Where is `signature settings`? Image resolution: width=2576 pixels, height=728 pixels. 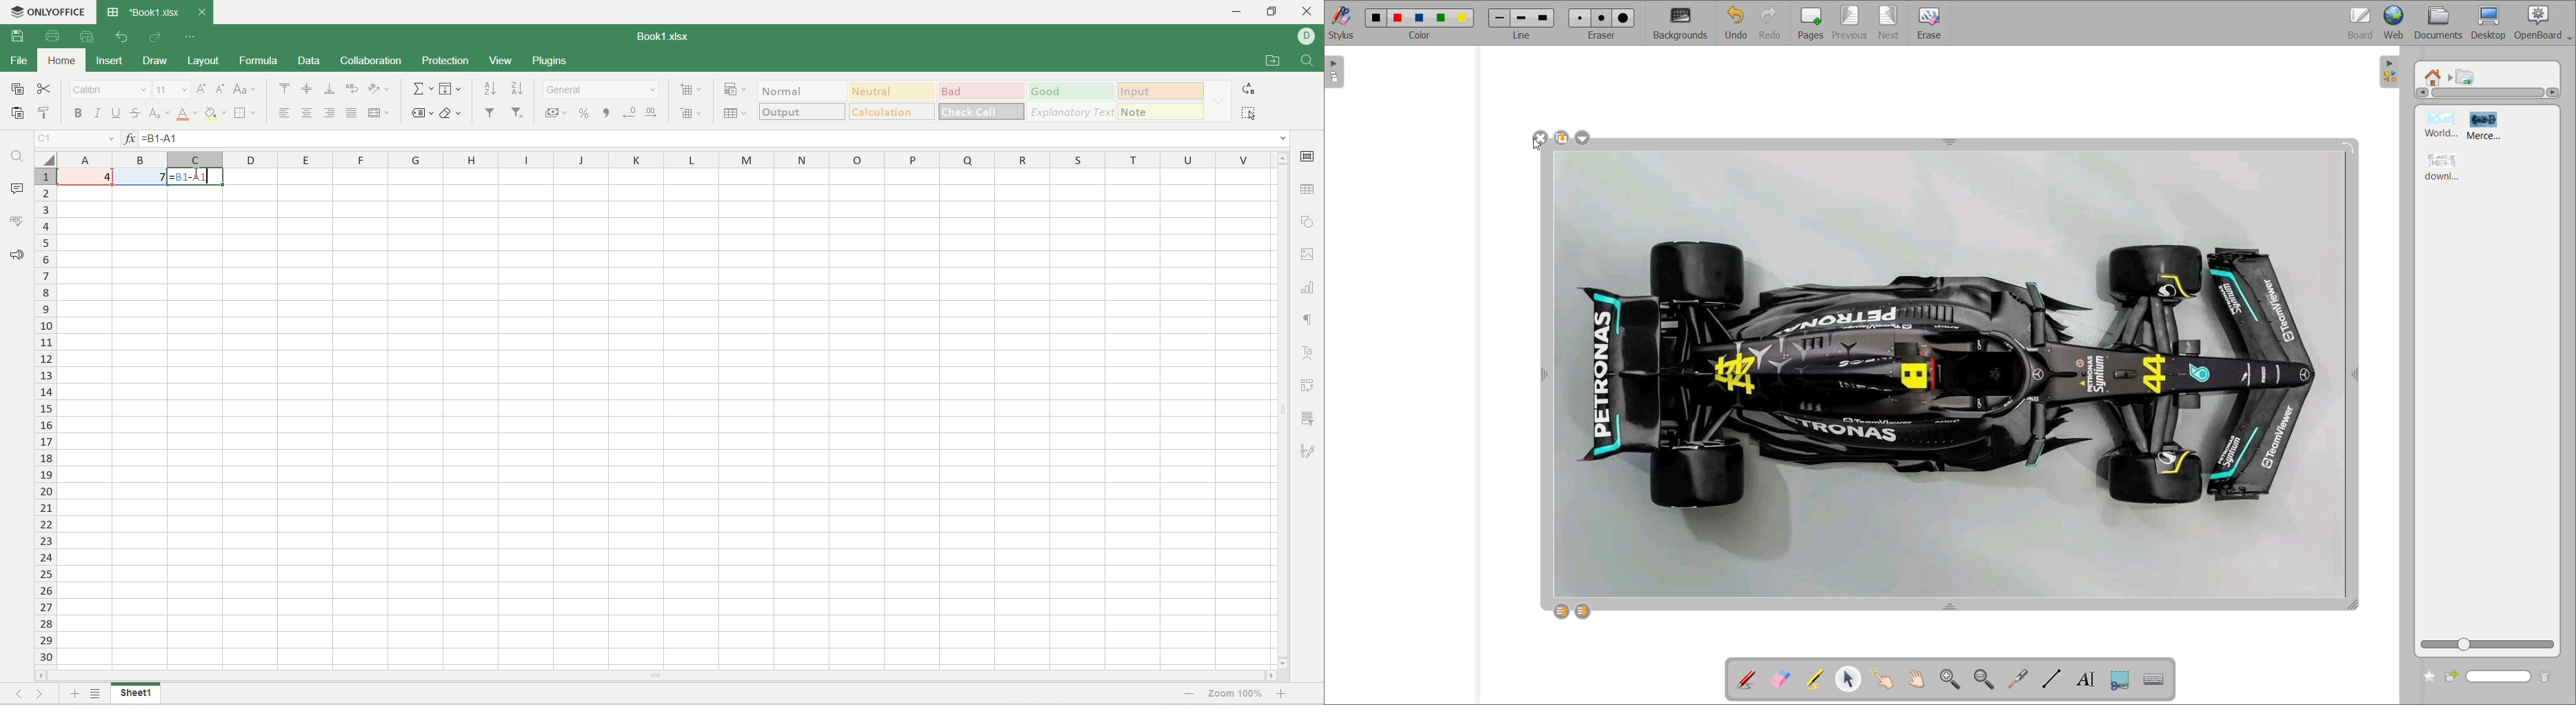 signature settings is located at coordinates (1311, 451).